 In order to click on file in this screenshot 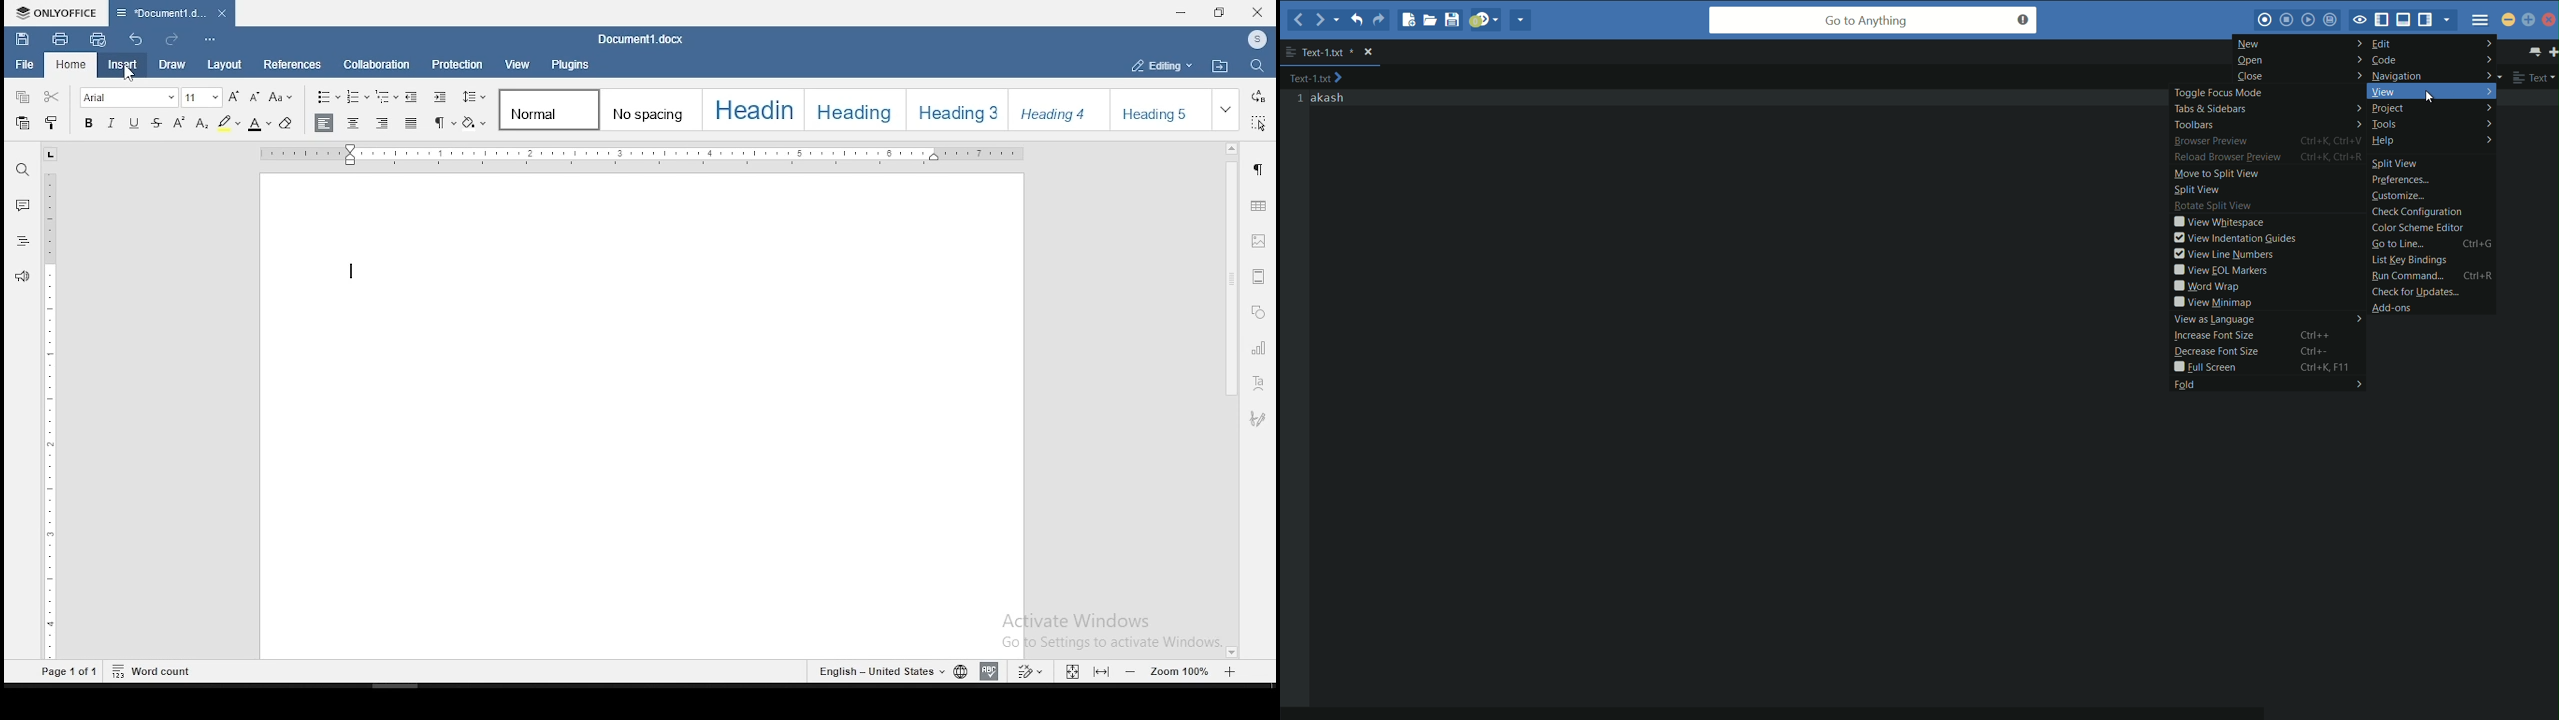, I will do `click(23, 66)`.